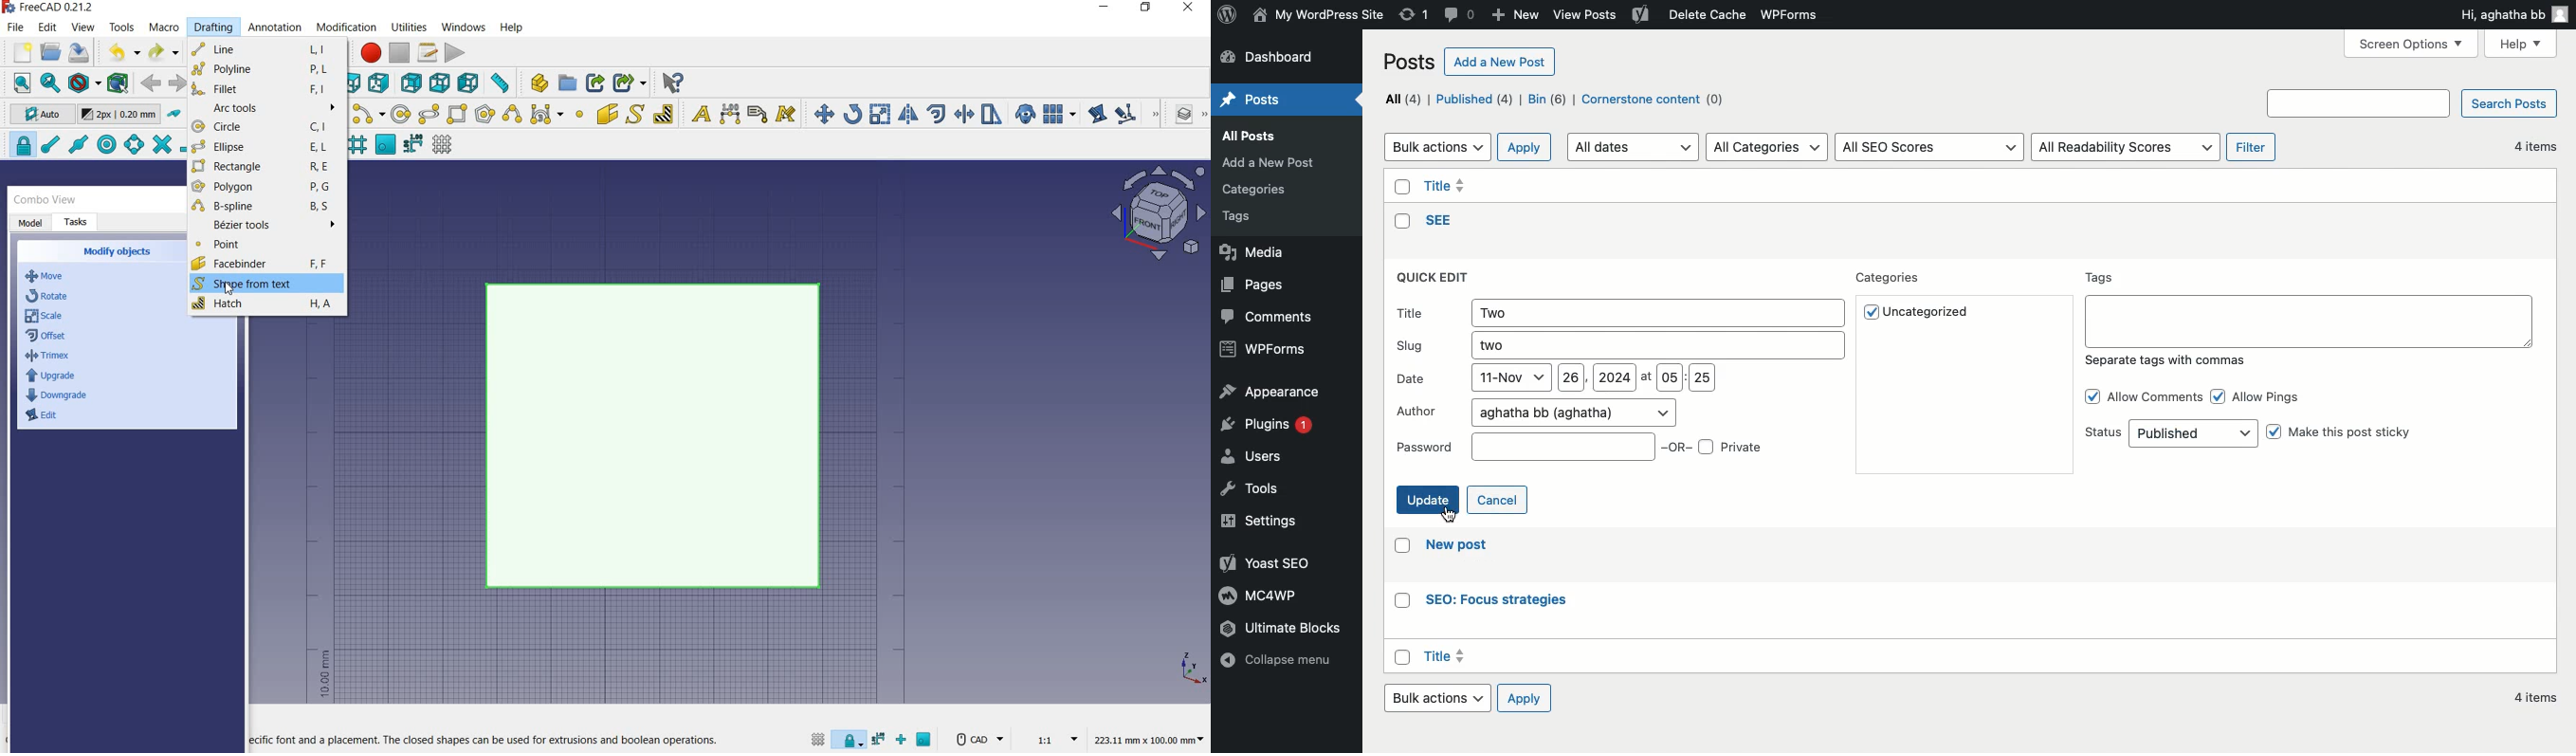 Image resolution: width=2576 pixels, height=756 pixels. What do you see at coordinates (2514, 15) in the screenshot?
I see `Hi user` at bounding box center [2514, 15].